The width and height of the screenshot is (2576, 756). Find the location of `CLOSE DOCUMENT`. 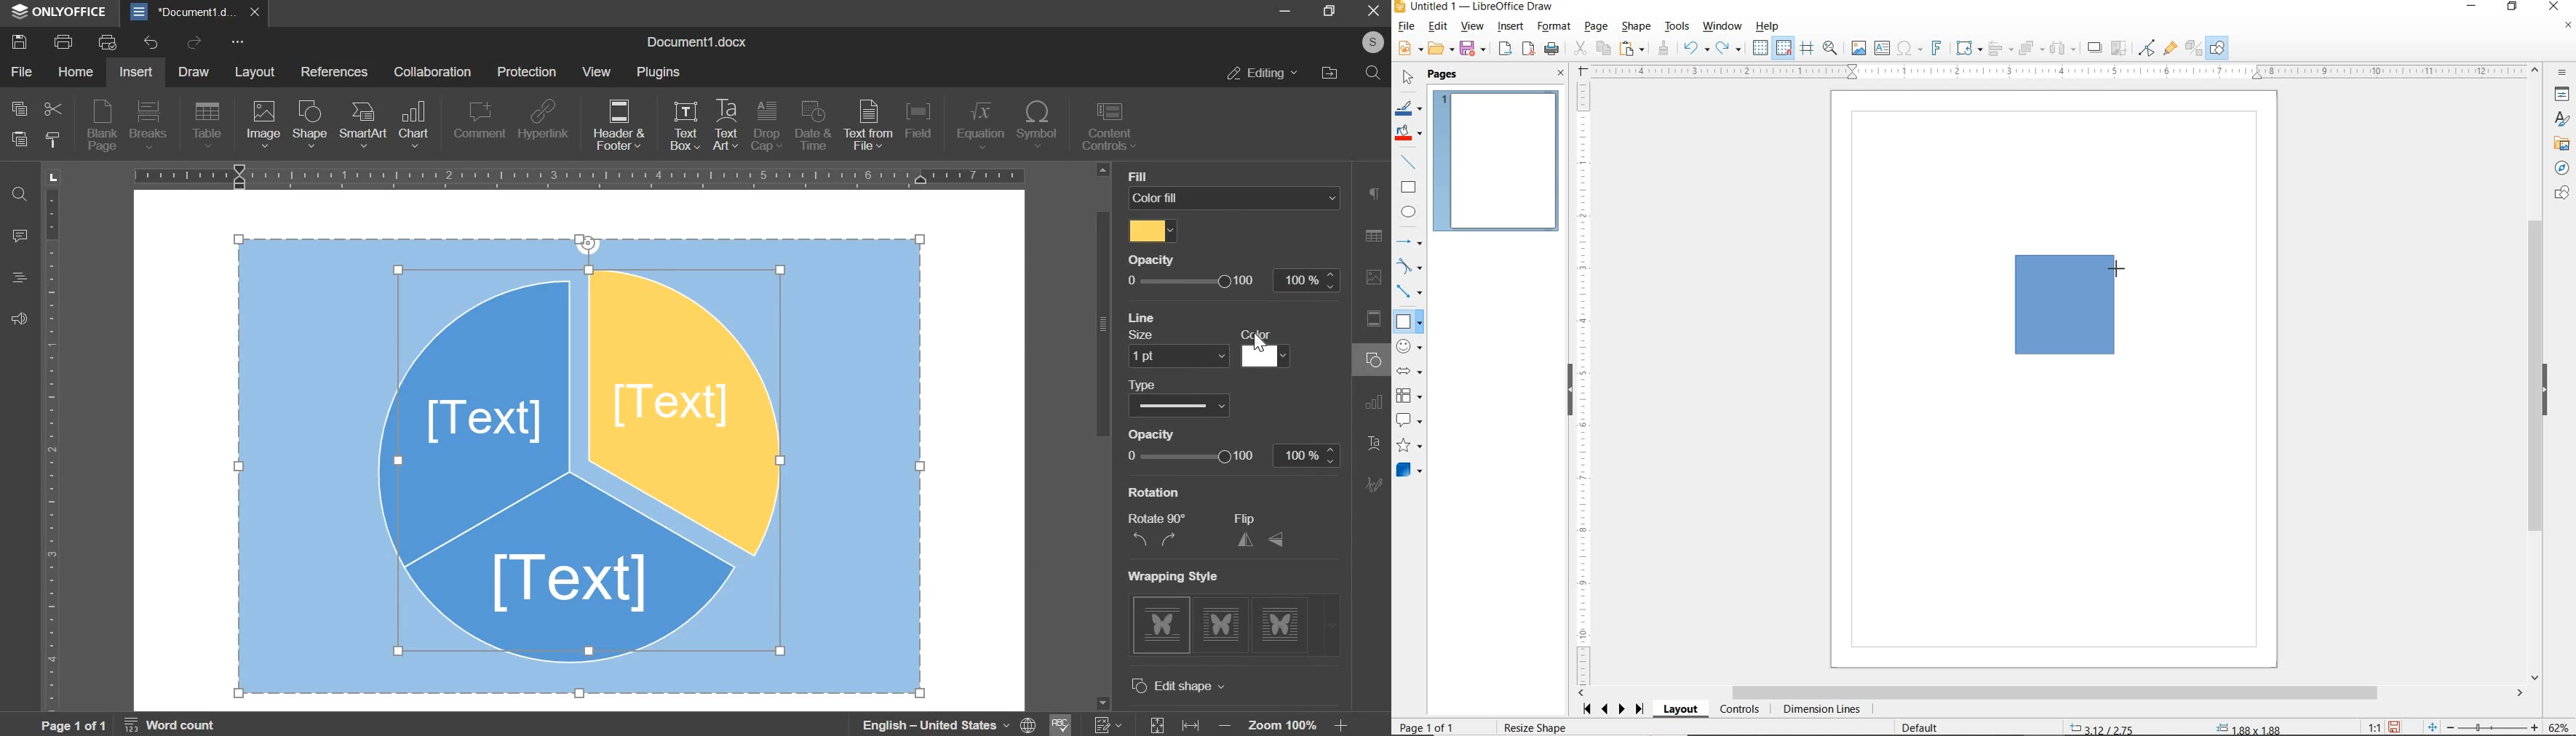

CLOSE DOCUMENT is located at coordinates (2568, 26).